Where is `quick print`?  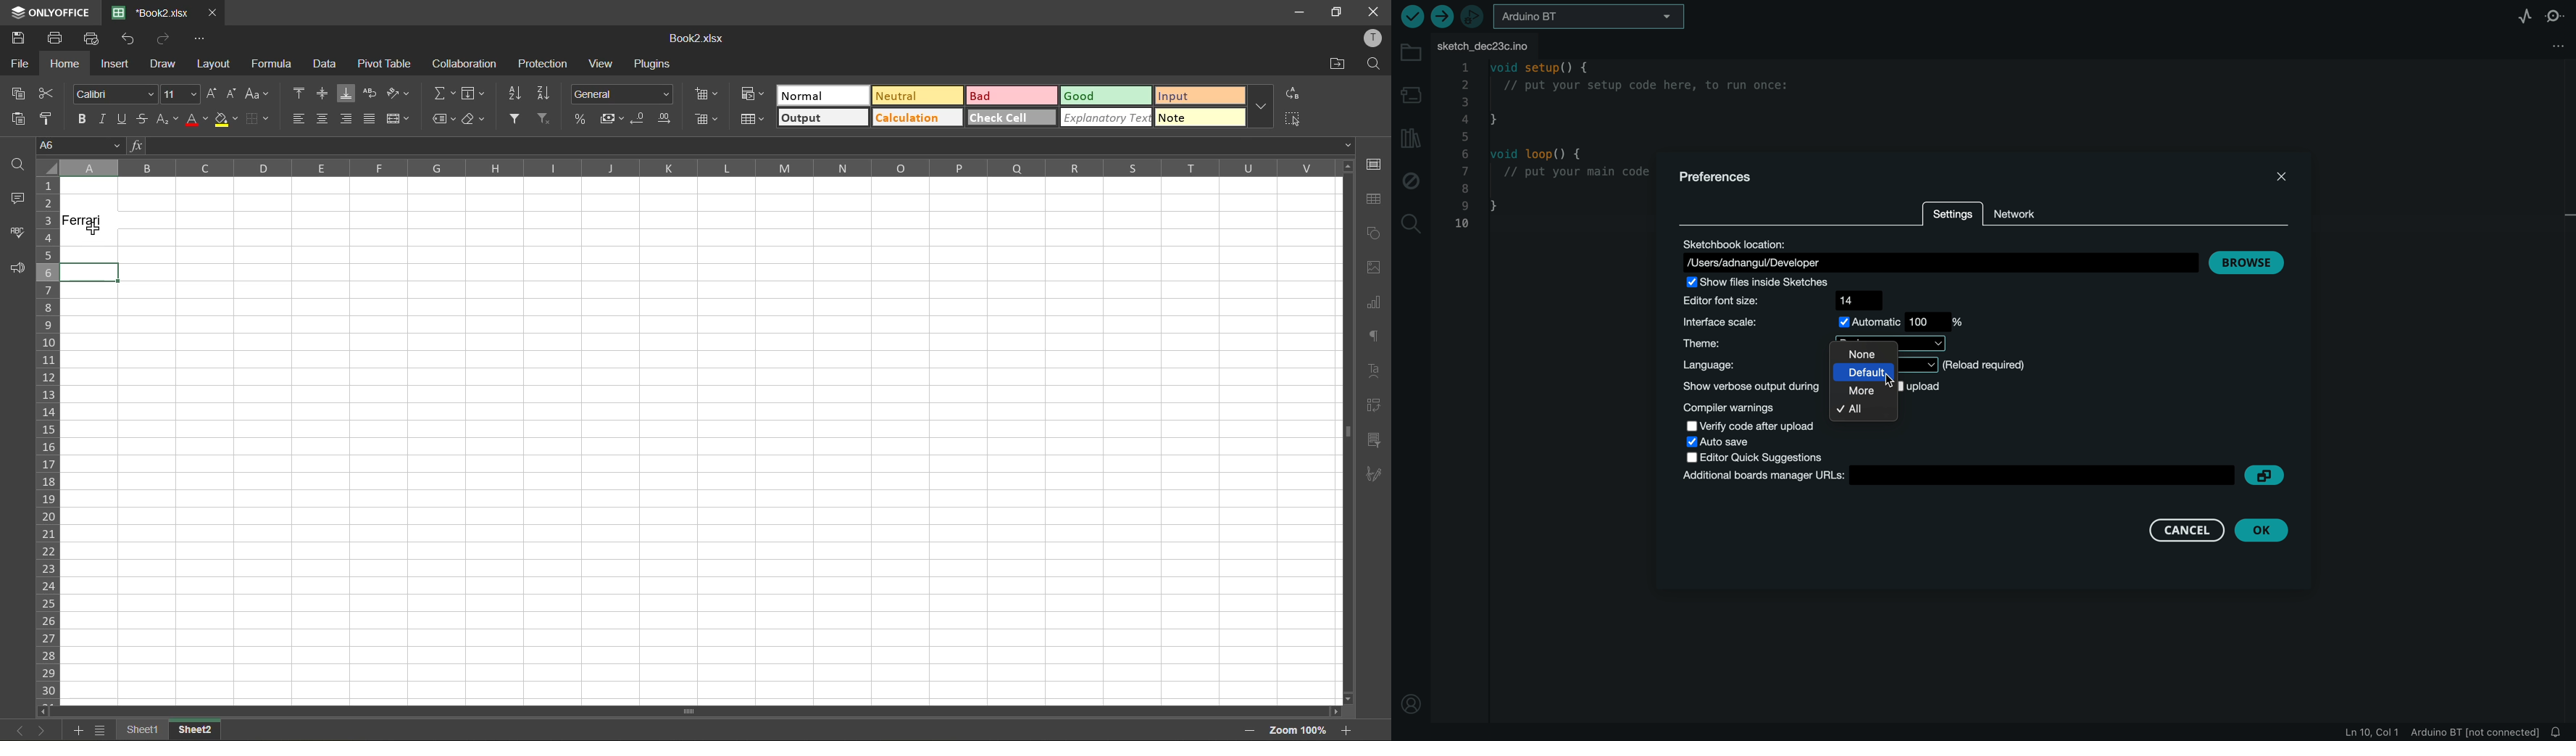 quick print is located at coordinates (93, 38).